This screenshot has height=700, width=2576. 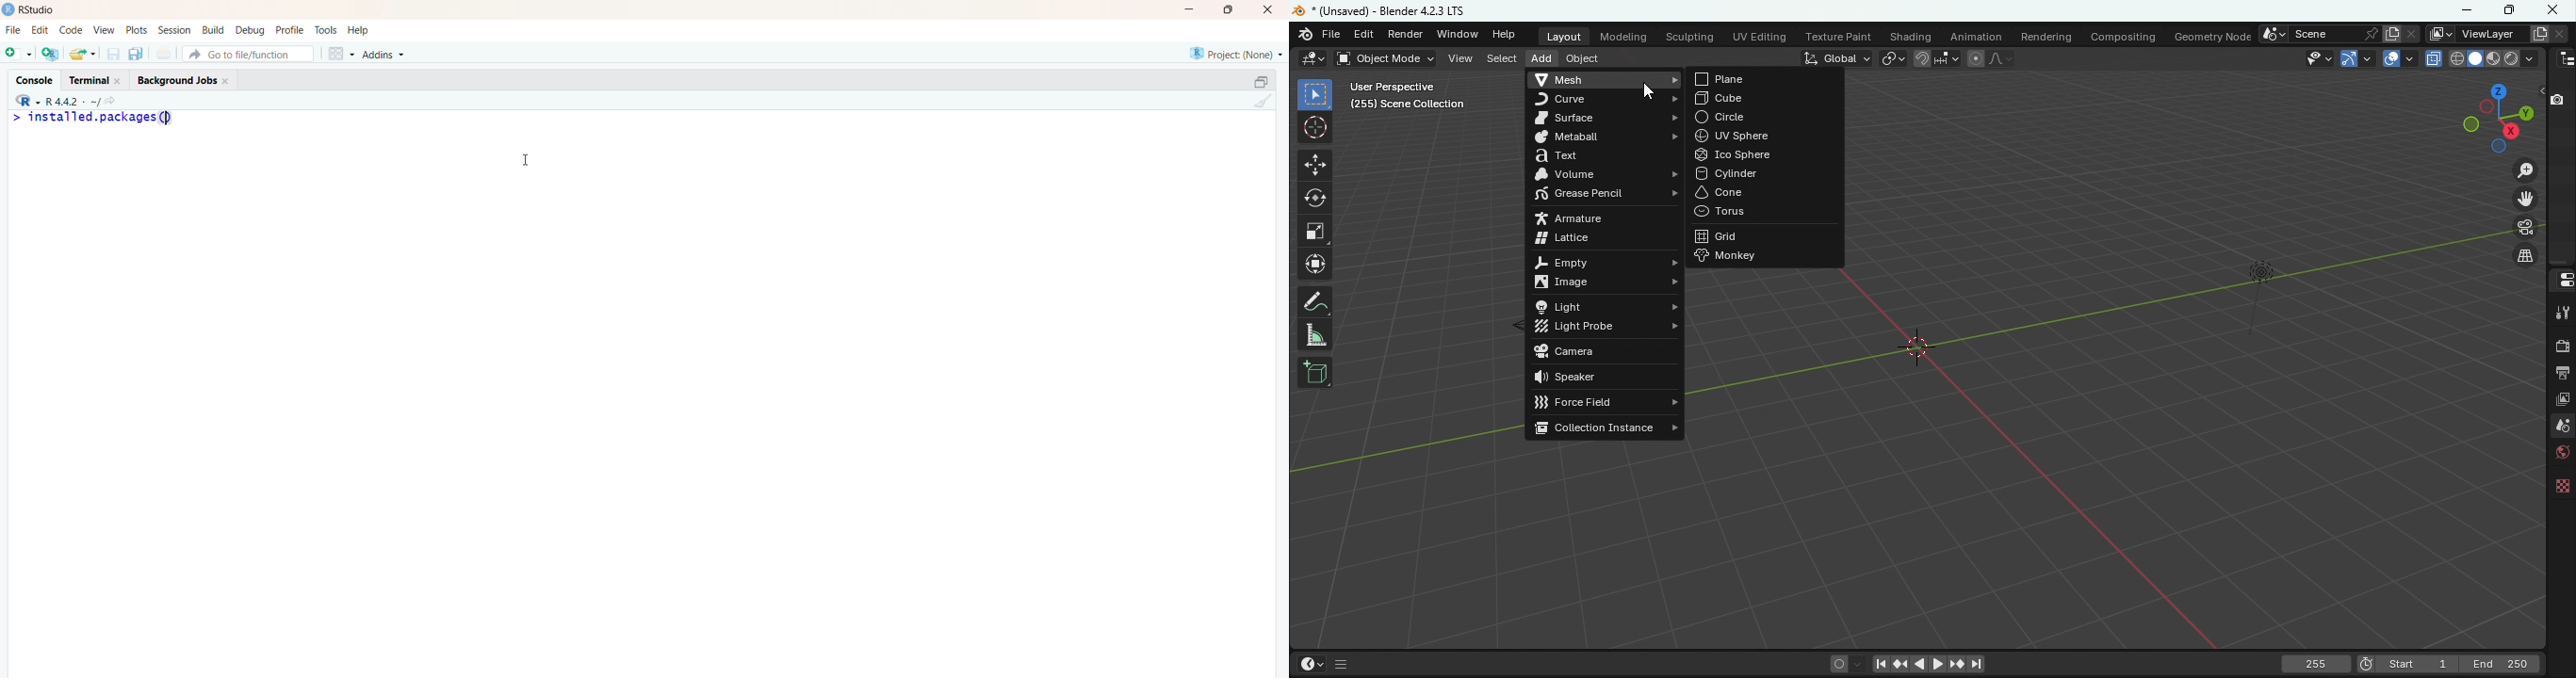 I want to click on edit, so click(x=41, y=30).